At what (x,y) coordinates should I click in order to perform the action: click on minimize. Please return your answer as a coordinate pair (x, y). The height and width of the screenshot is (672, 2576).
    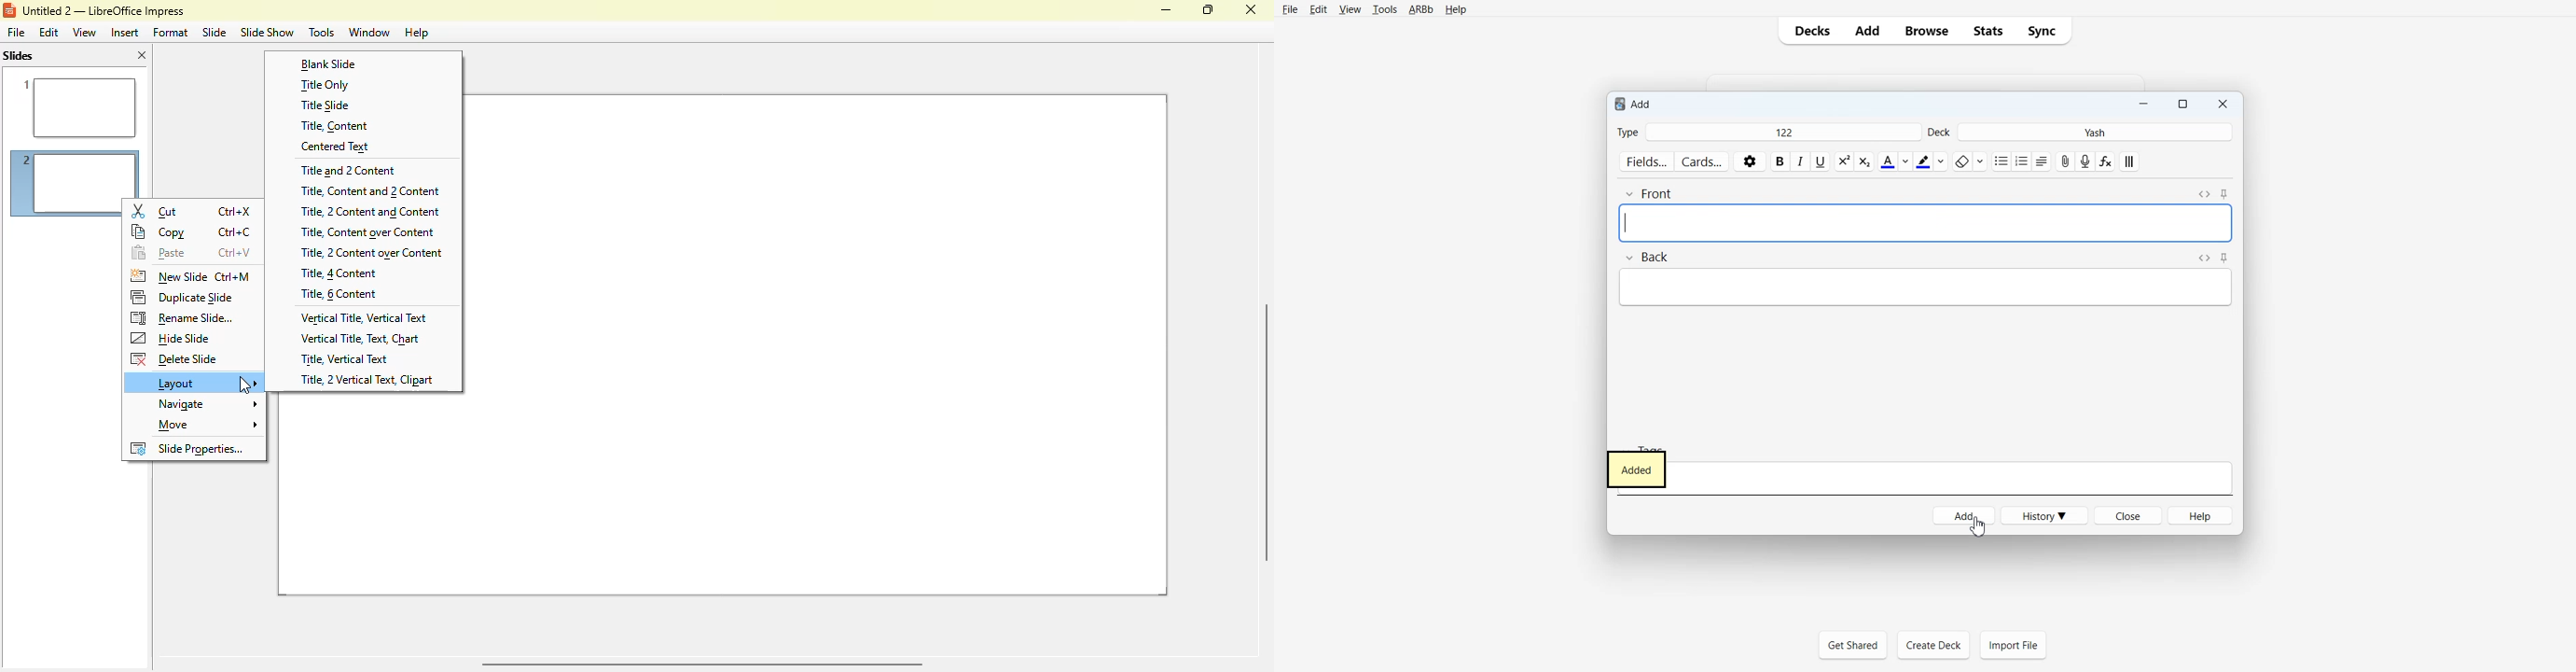
    Looking at the image, I should click on (1166, 10).